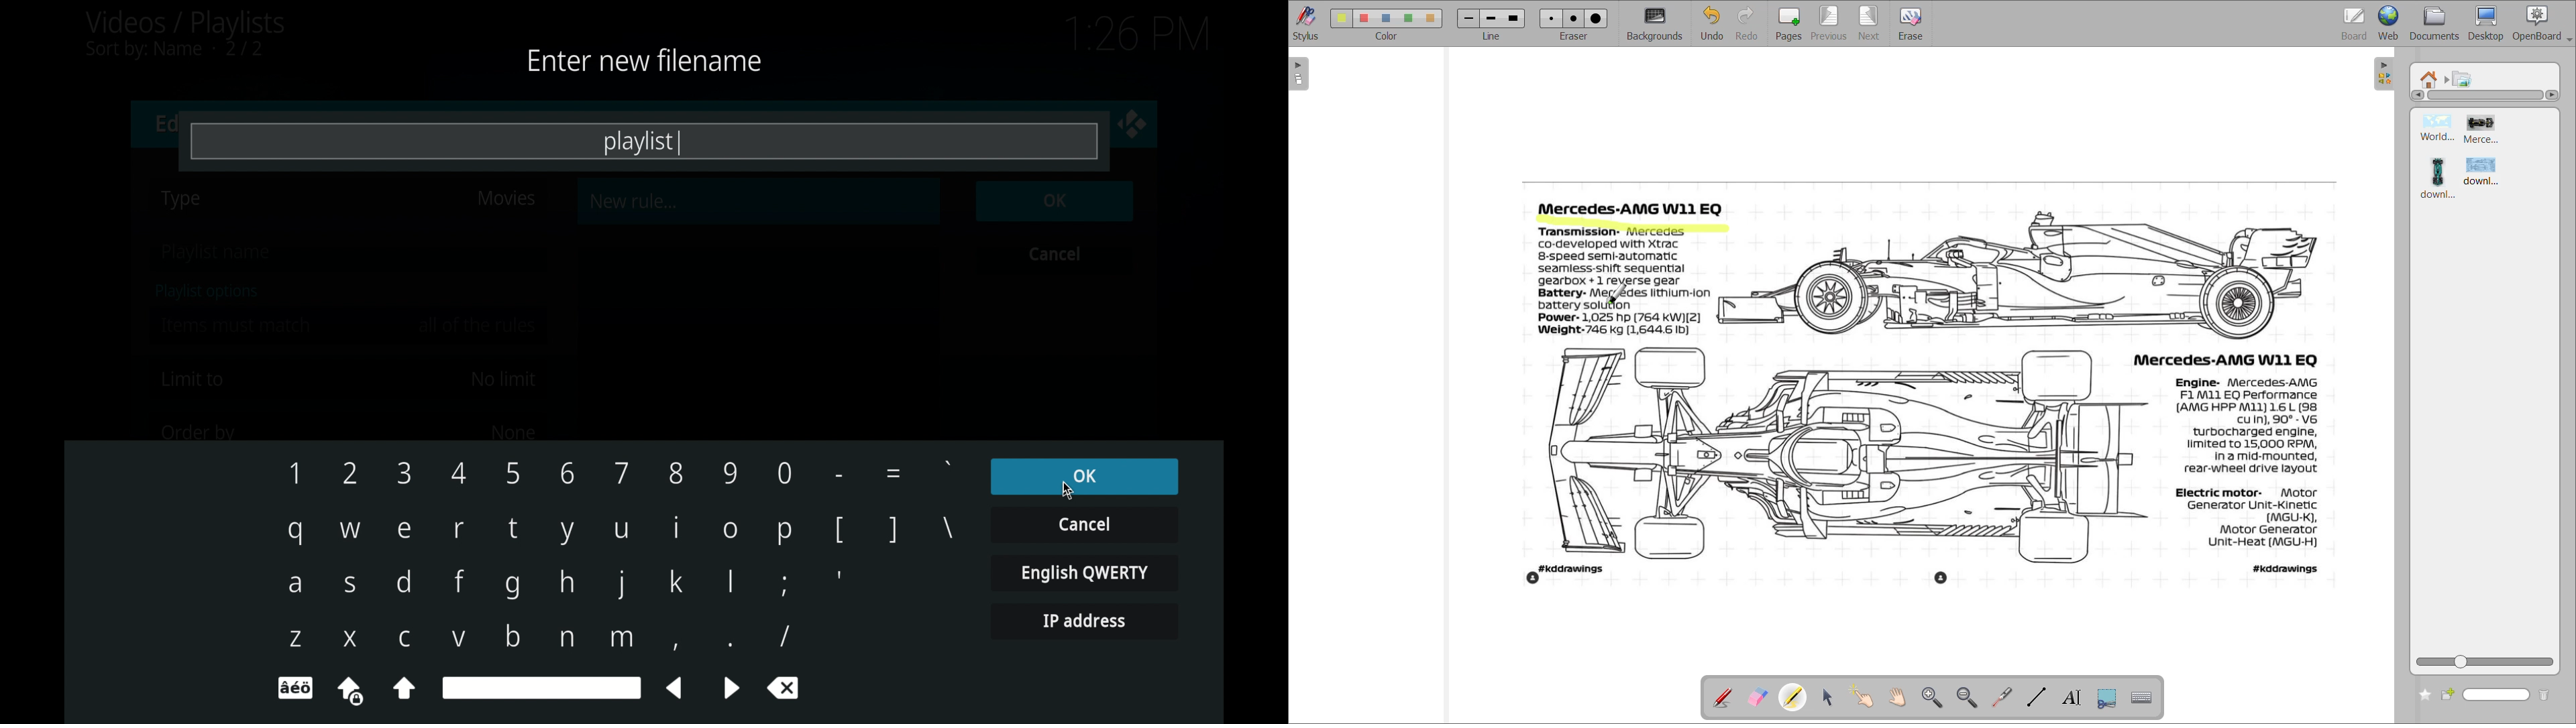  I want to click on enter new filename, so click(641, 59).